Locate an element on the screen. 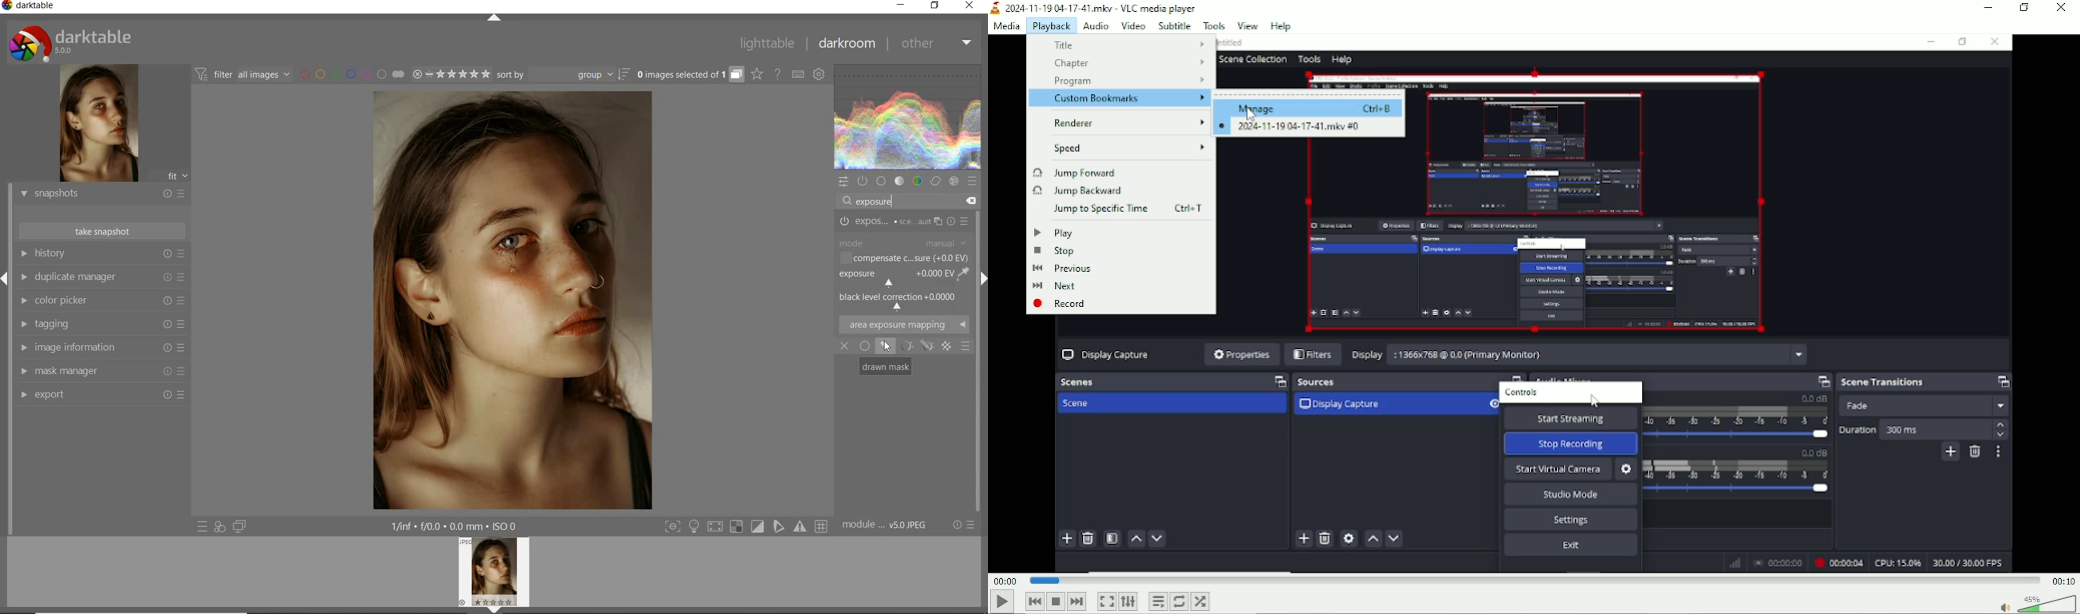  reset or presets & preferences is located at coordinates (964, 526).